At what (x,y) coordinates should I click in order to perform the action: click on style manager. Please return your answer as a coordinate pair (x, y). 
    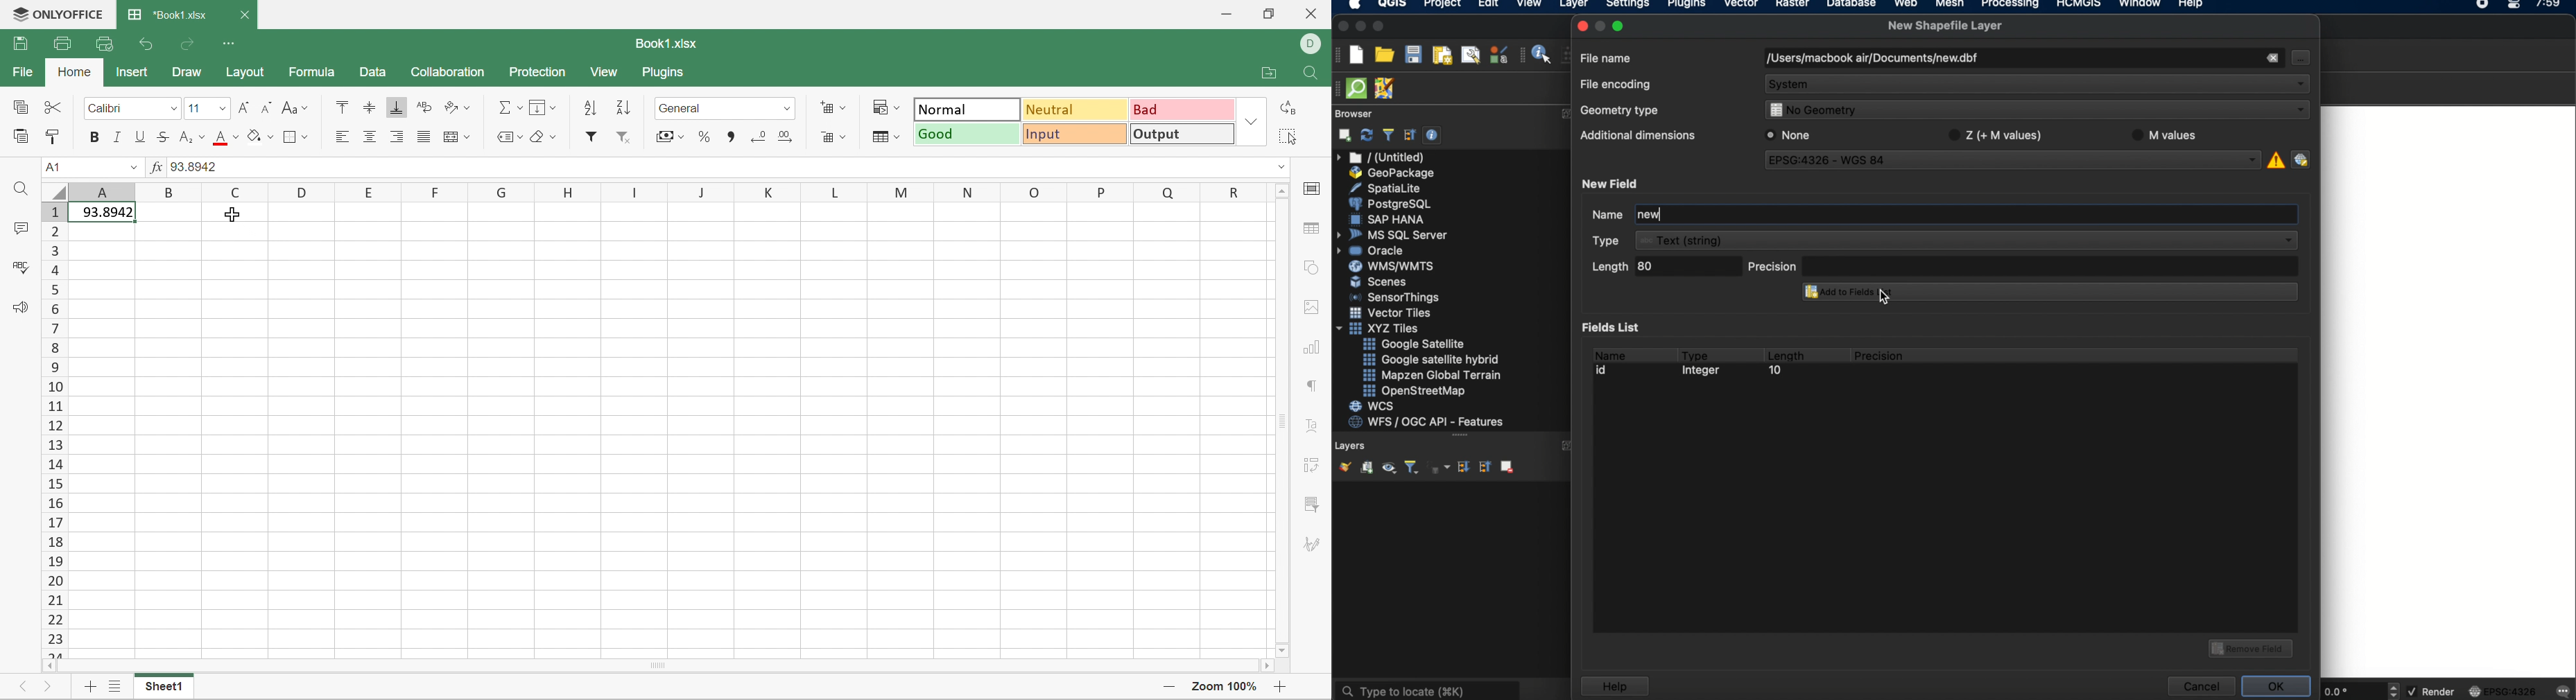
    Looking at the image, I should click on (1499, 54).